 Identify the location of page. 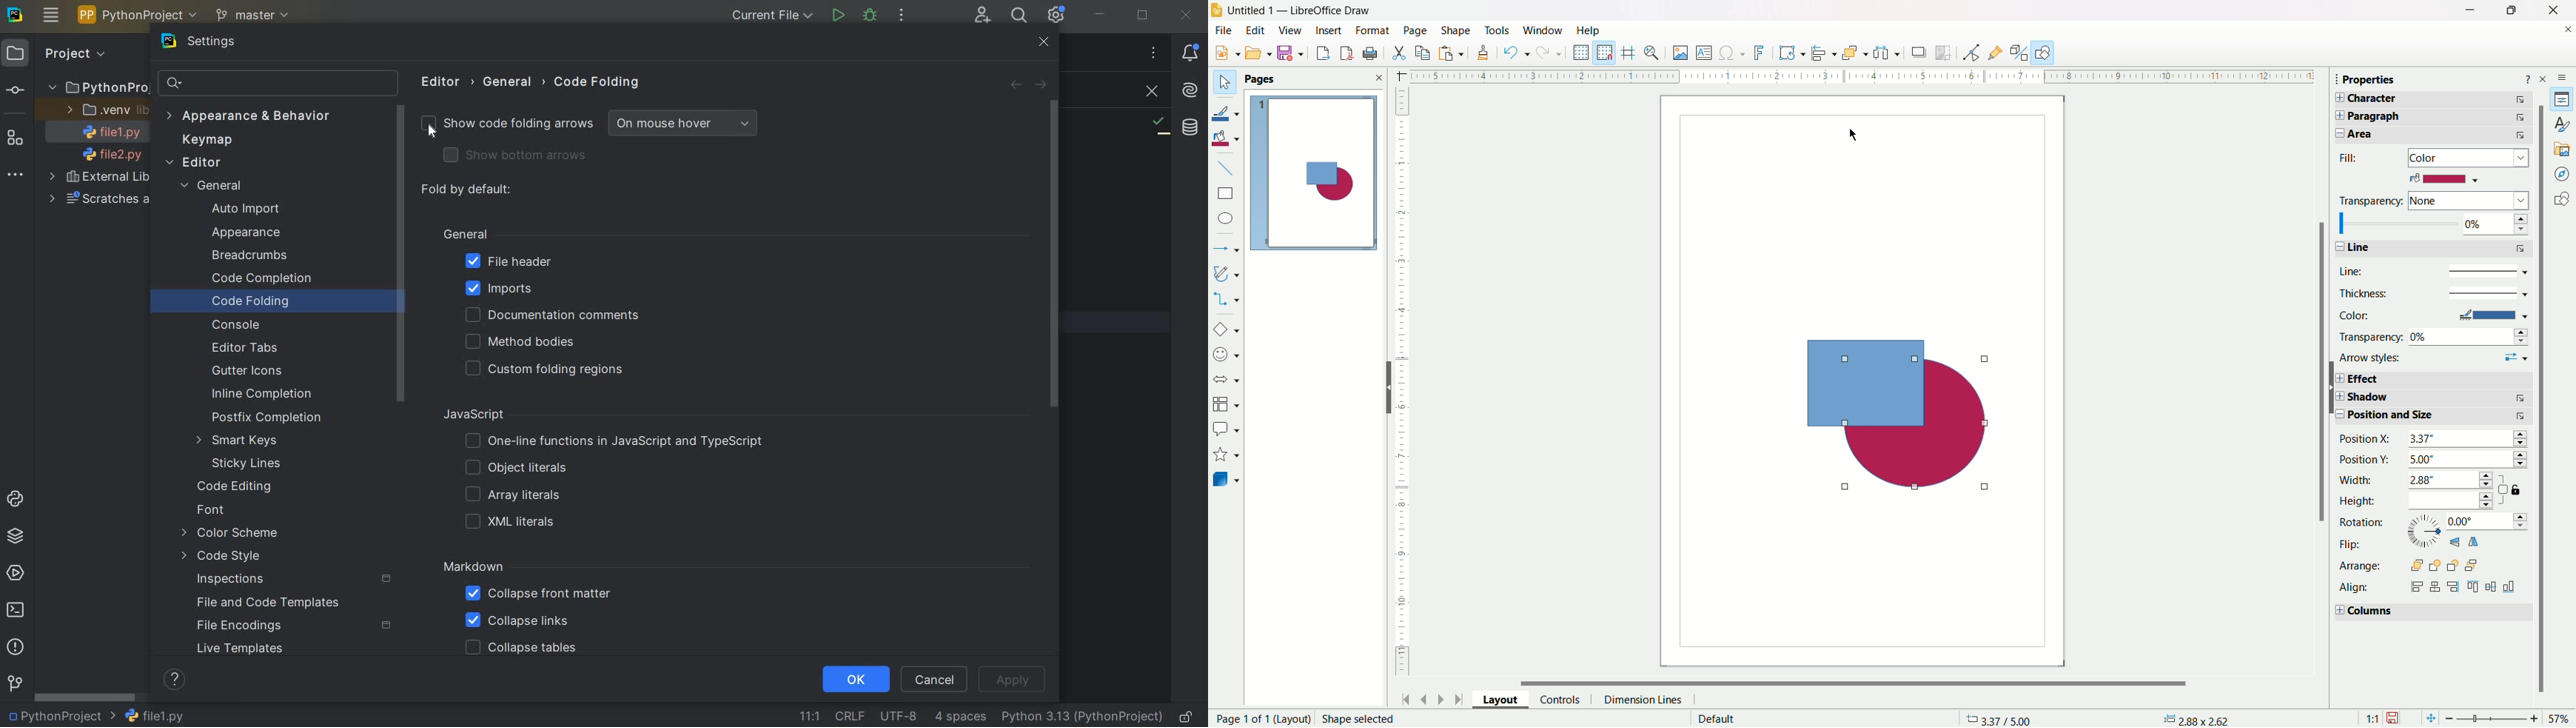
(1311, 718).